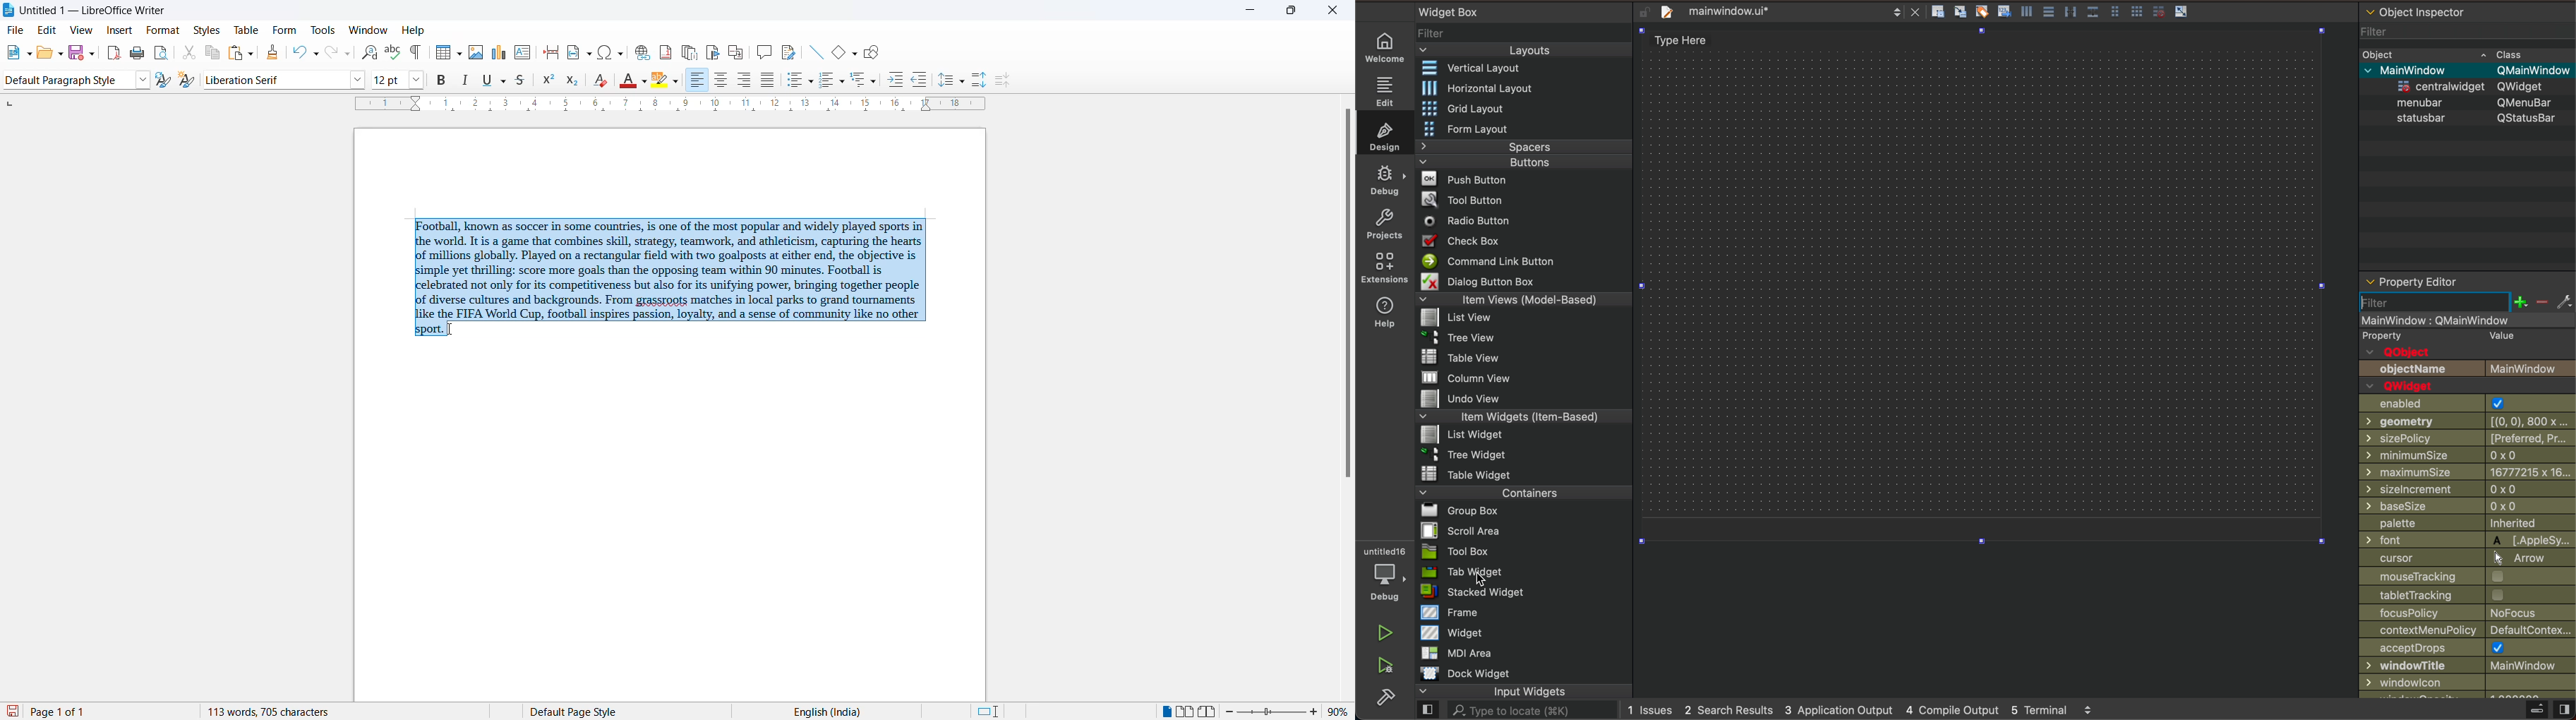  I want to click on clear direct formatting, so click(600, 79).